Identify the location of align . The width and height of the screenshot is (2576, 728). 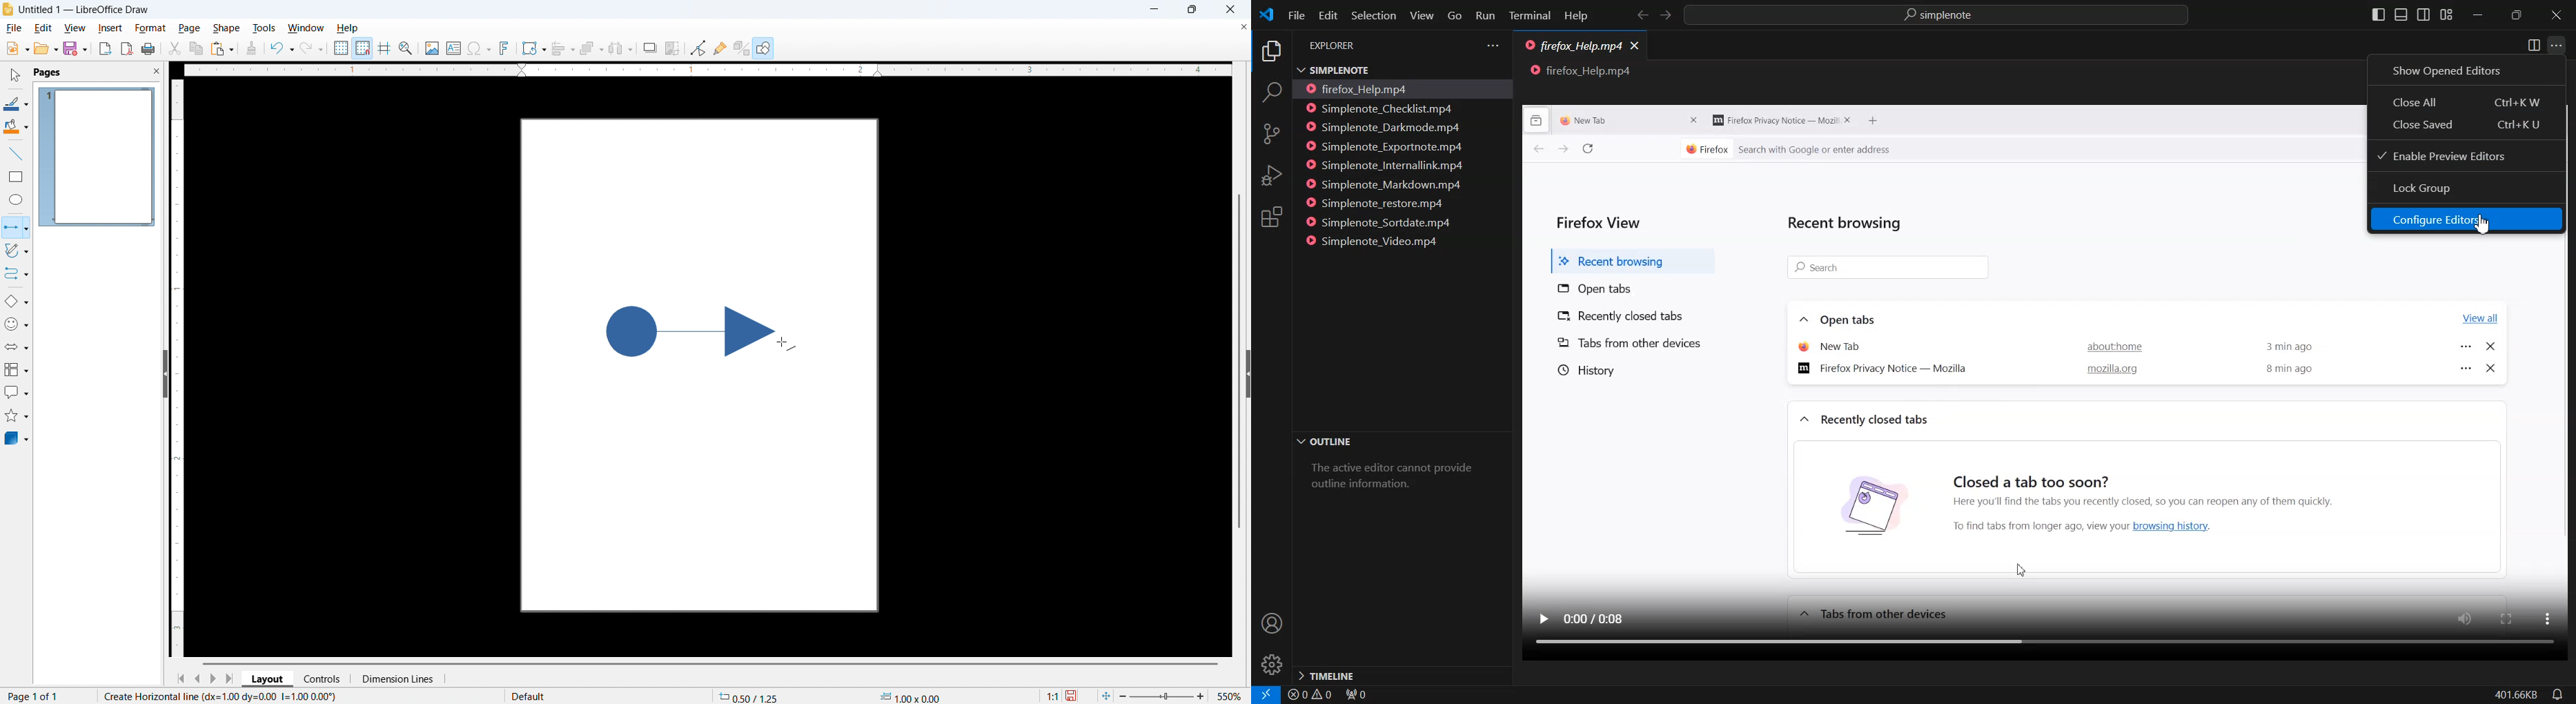
(564, 49).